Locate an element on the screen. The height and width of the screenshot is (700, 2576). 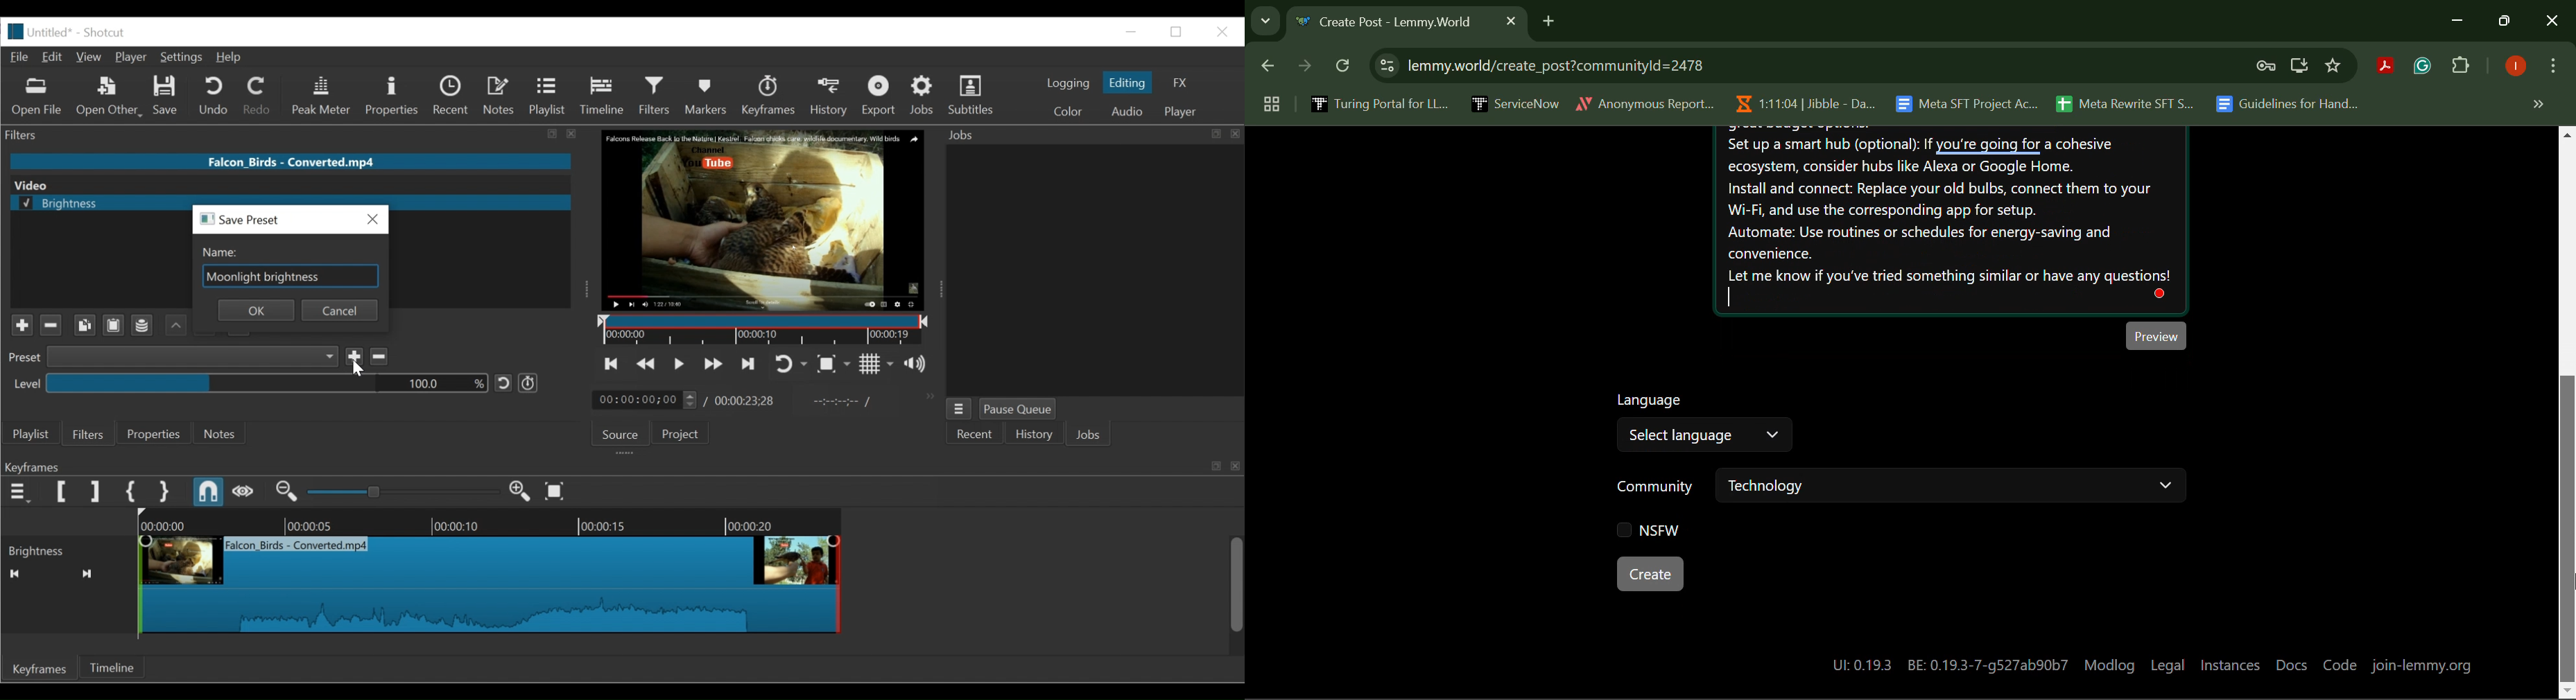
Delete is located at coordinates (380, 356).